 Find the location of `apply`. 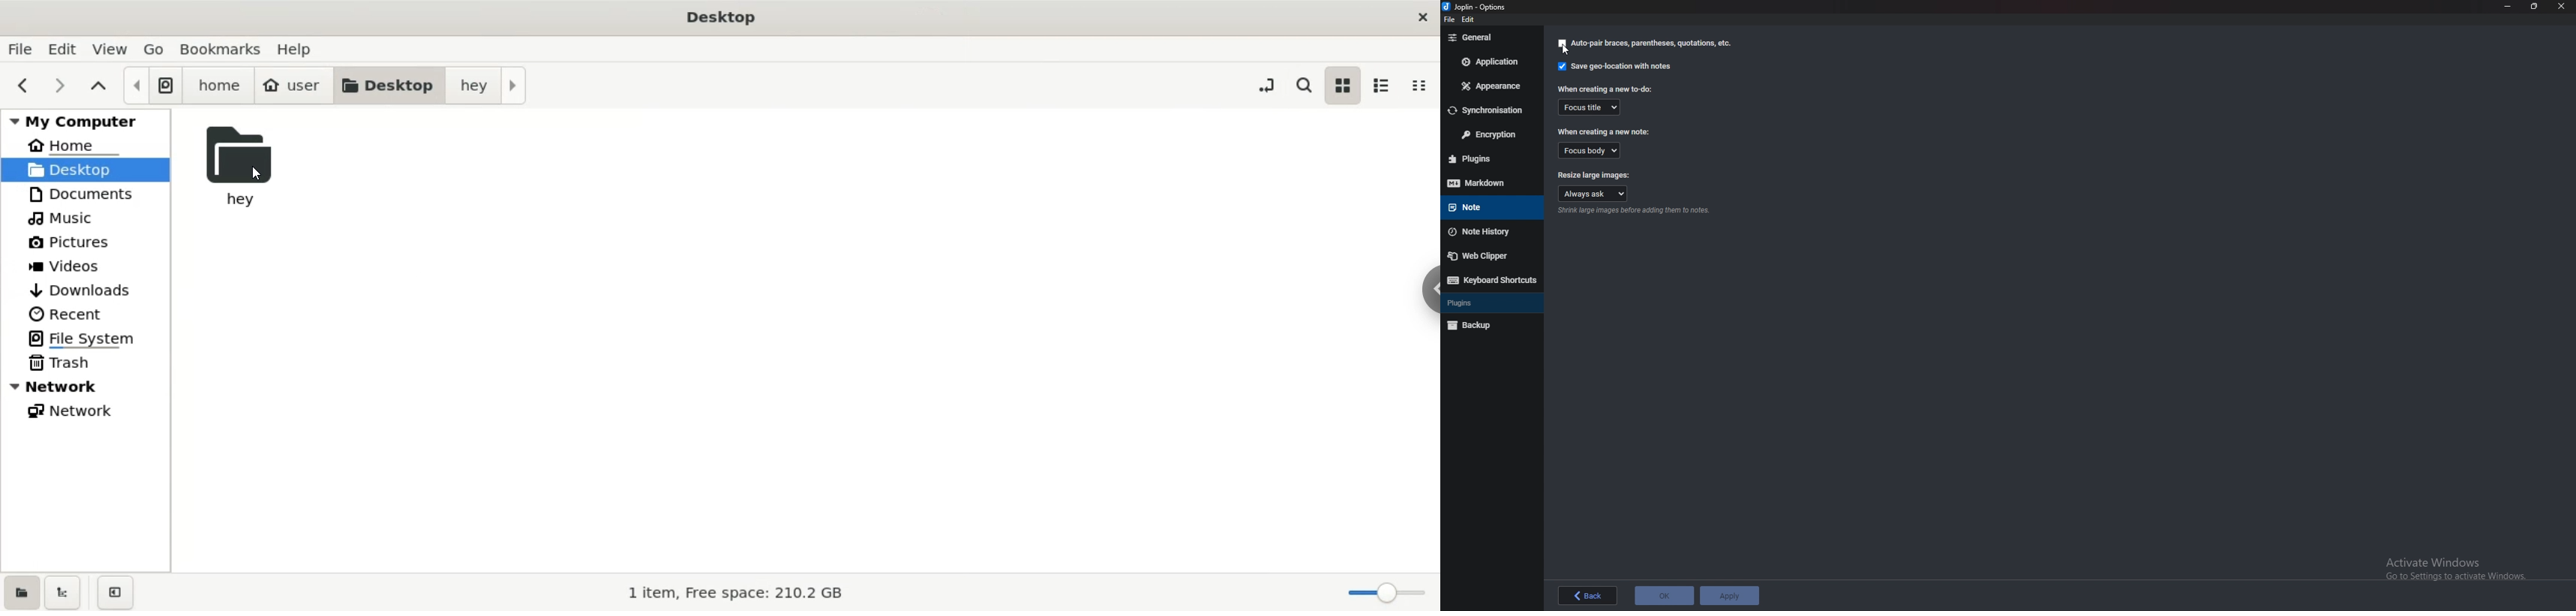

apply is located at coordinates (1732, 596).